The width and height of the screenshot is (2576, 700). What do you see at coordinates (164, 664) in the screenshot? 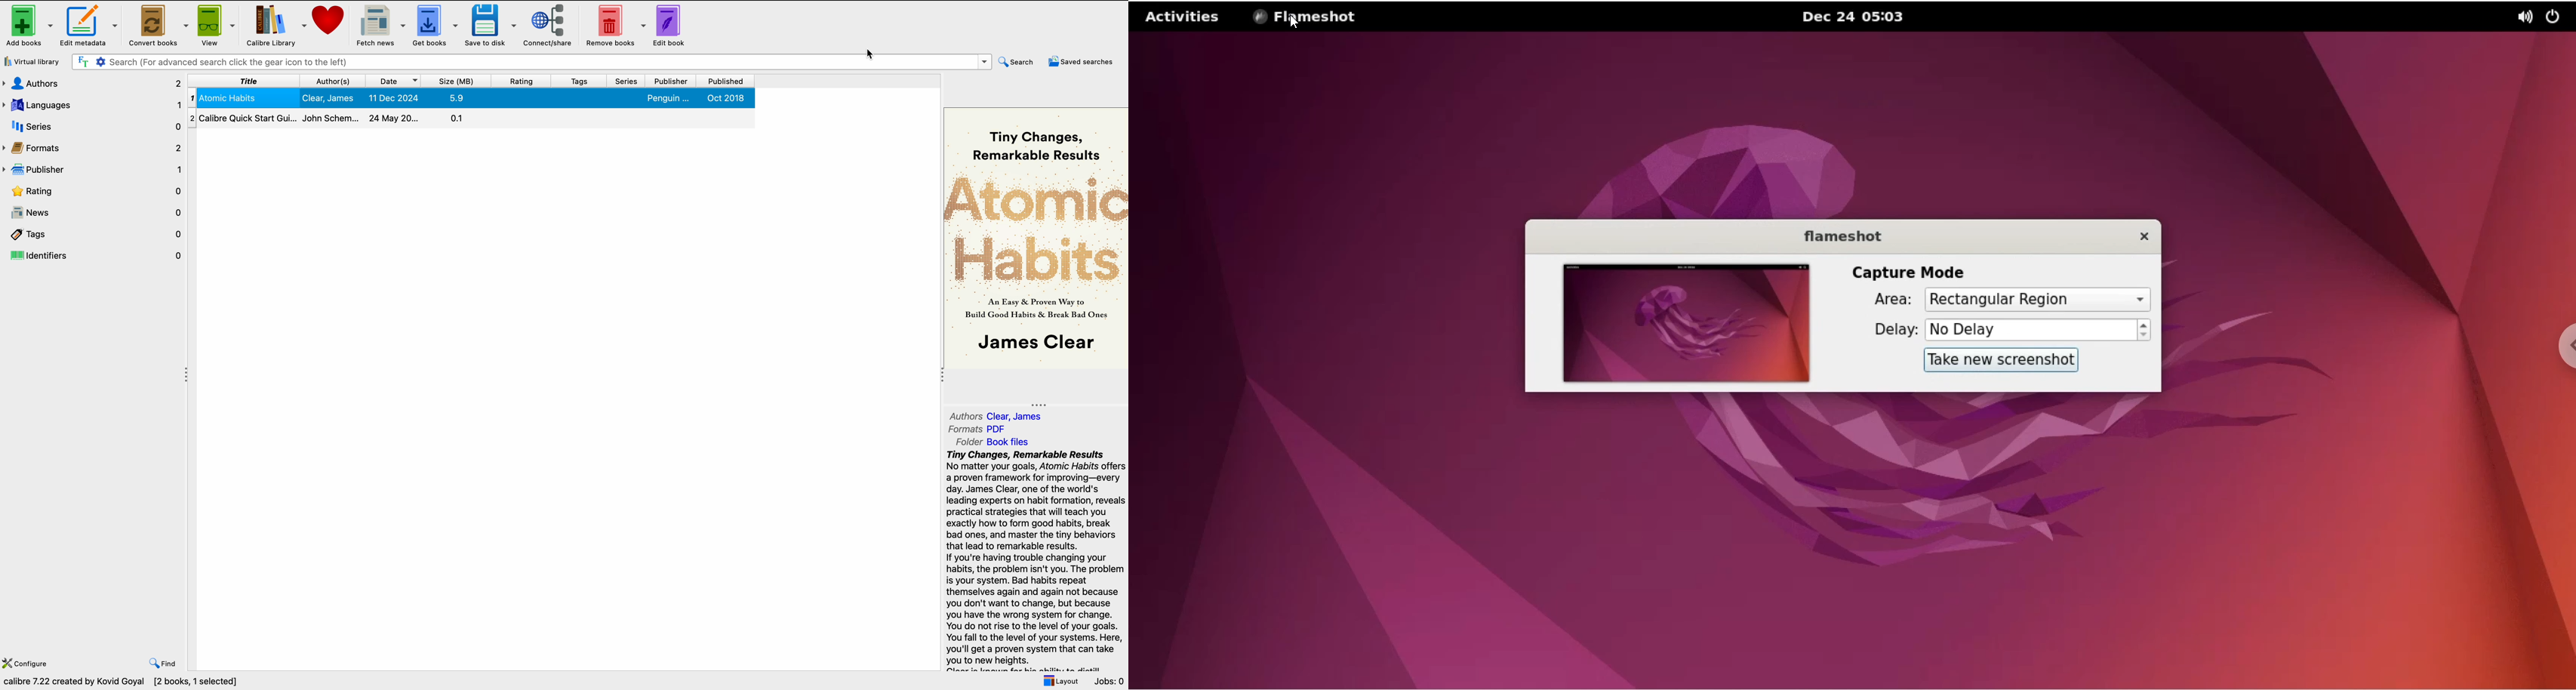
I see `find` at bounding box center [164, 664].